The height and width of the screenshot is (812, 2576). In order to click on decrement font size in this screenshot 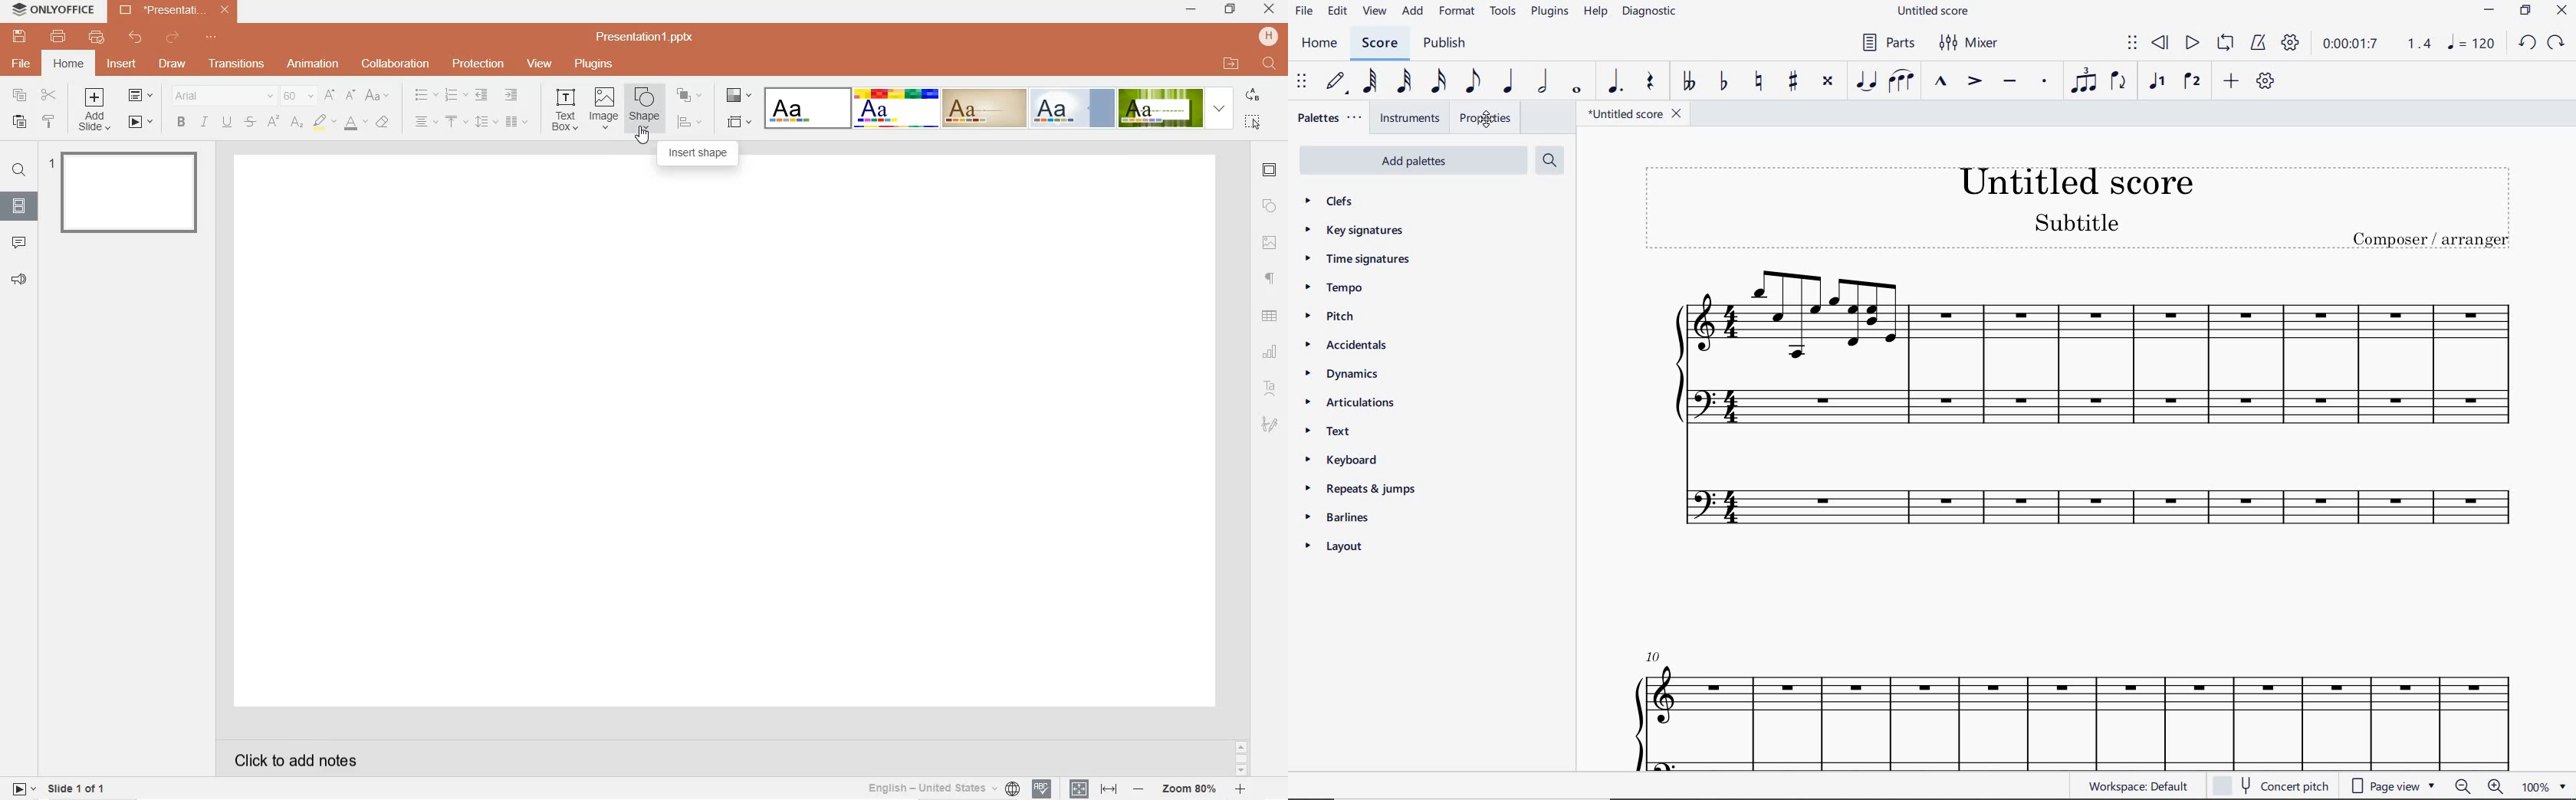, I will do `click(351, 94)`.